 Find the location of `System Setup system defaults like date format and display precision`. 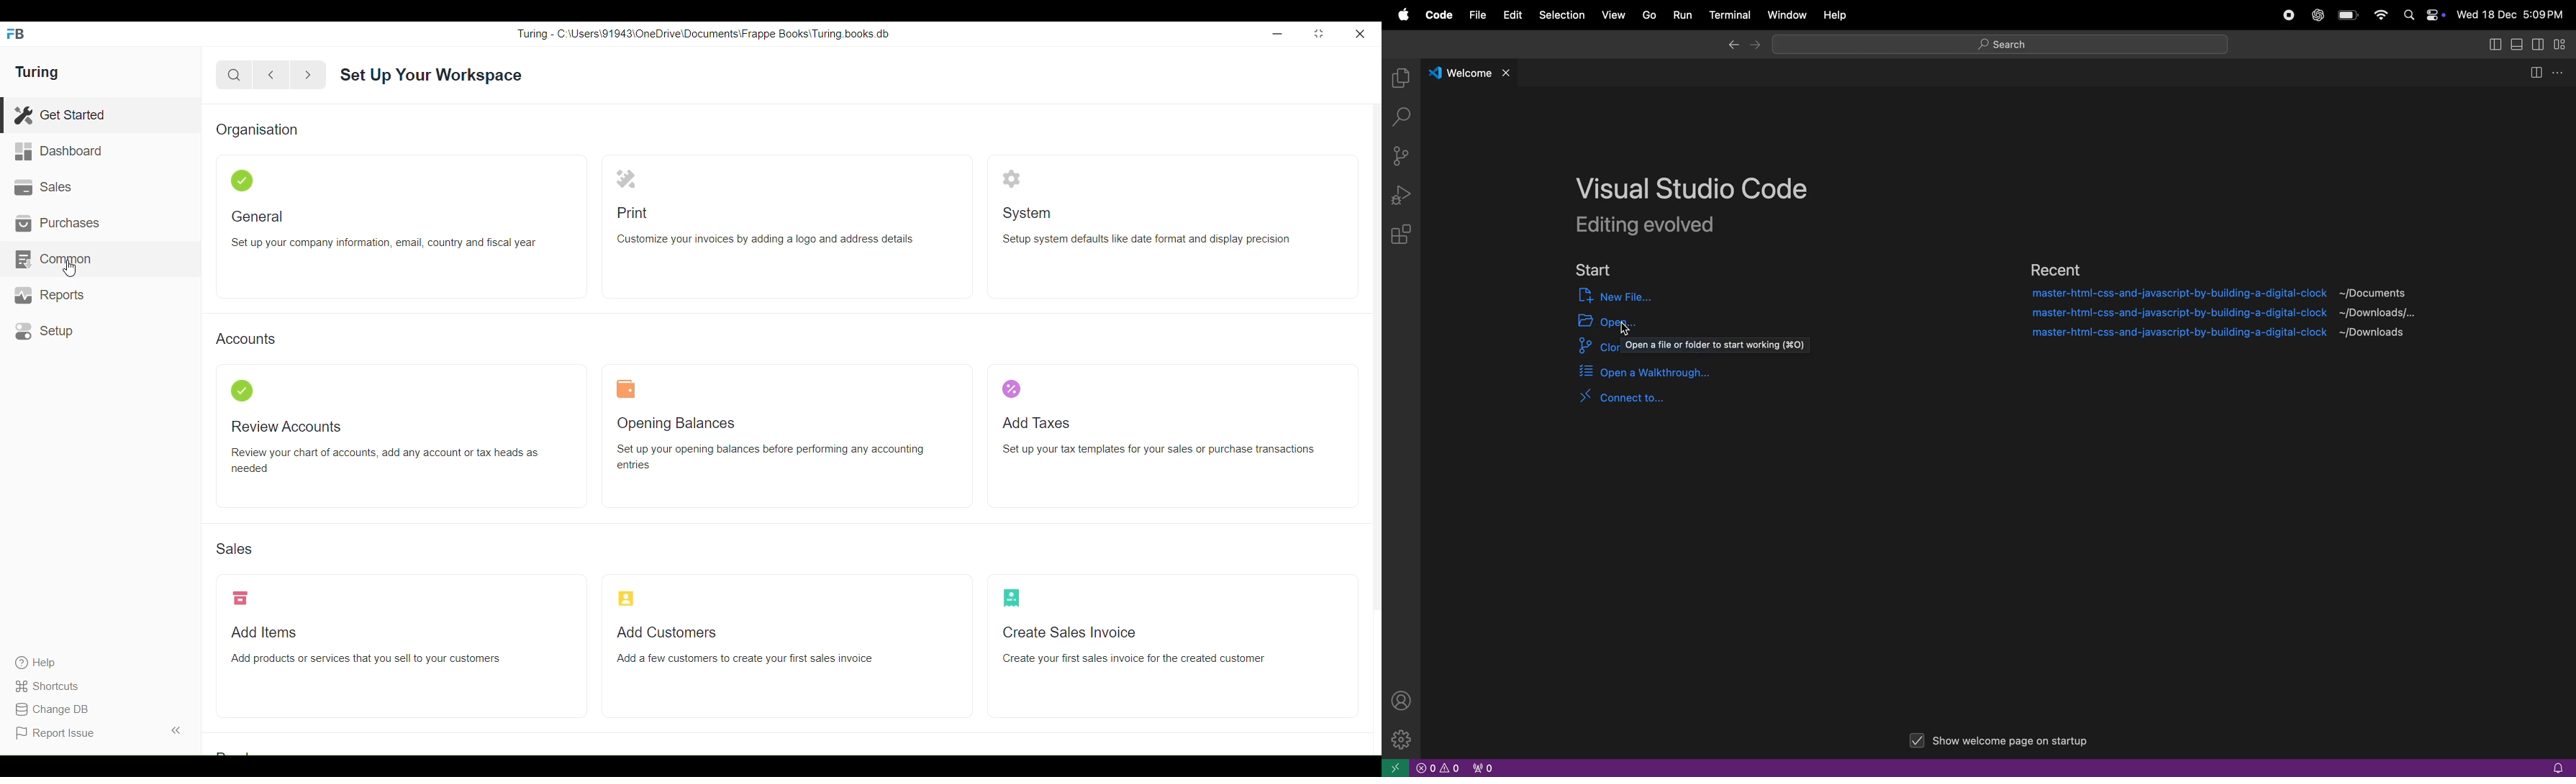

System Setup system defaults like date format and display precision is located at coordinates (1147, 226).